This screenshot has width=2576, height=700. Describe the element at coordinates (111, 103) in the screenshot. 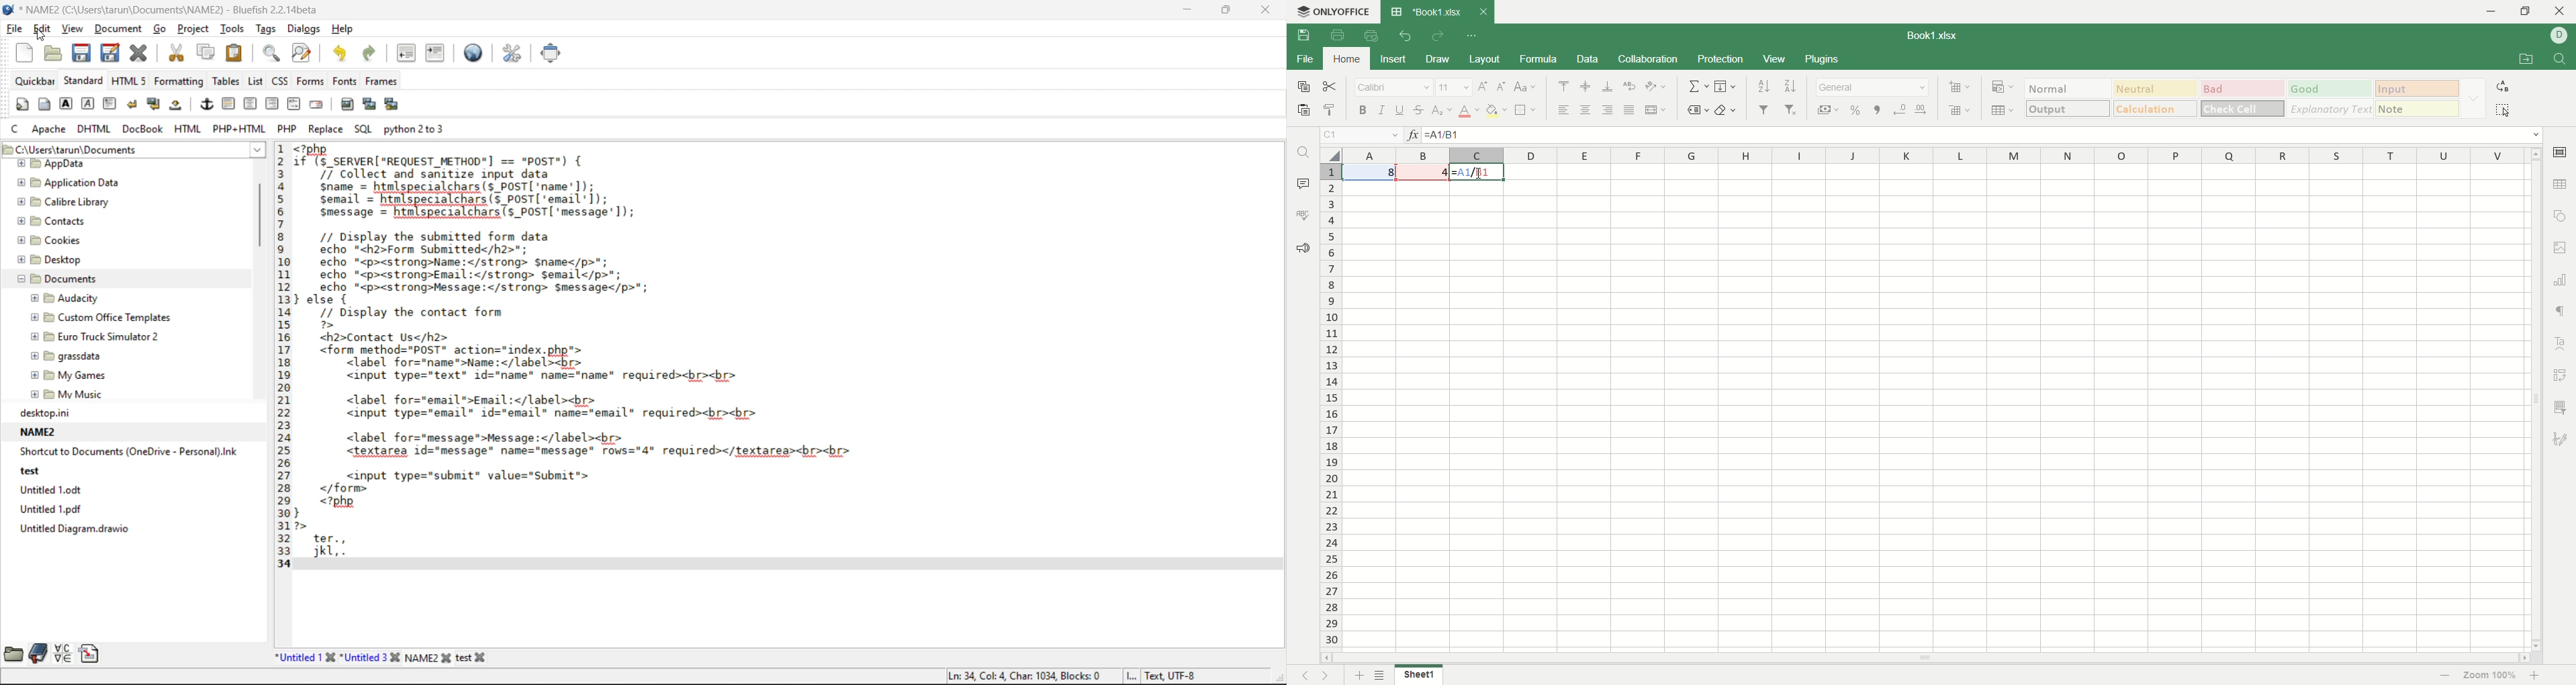

I see `paragraph` at that location.